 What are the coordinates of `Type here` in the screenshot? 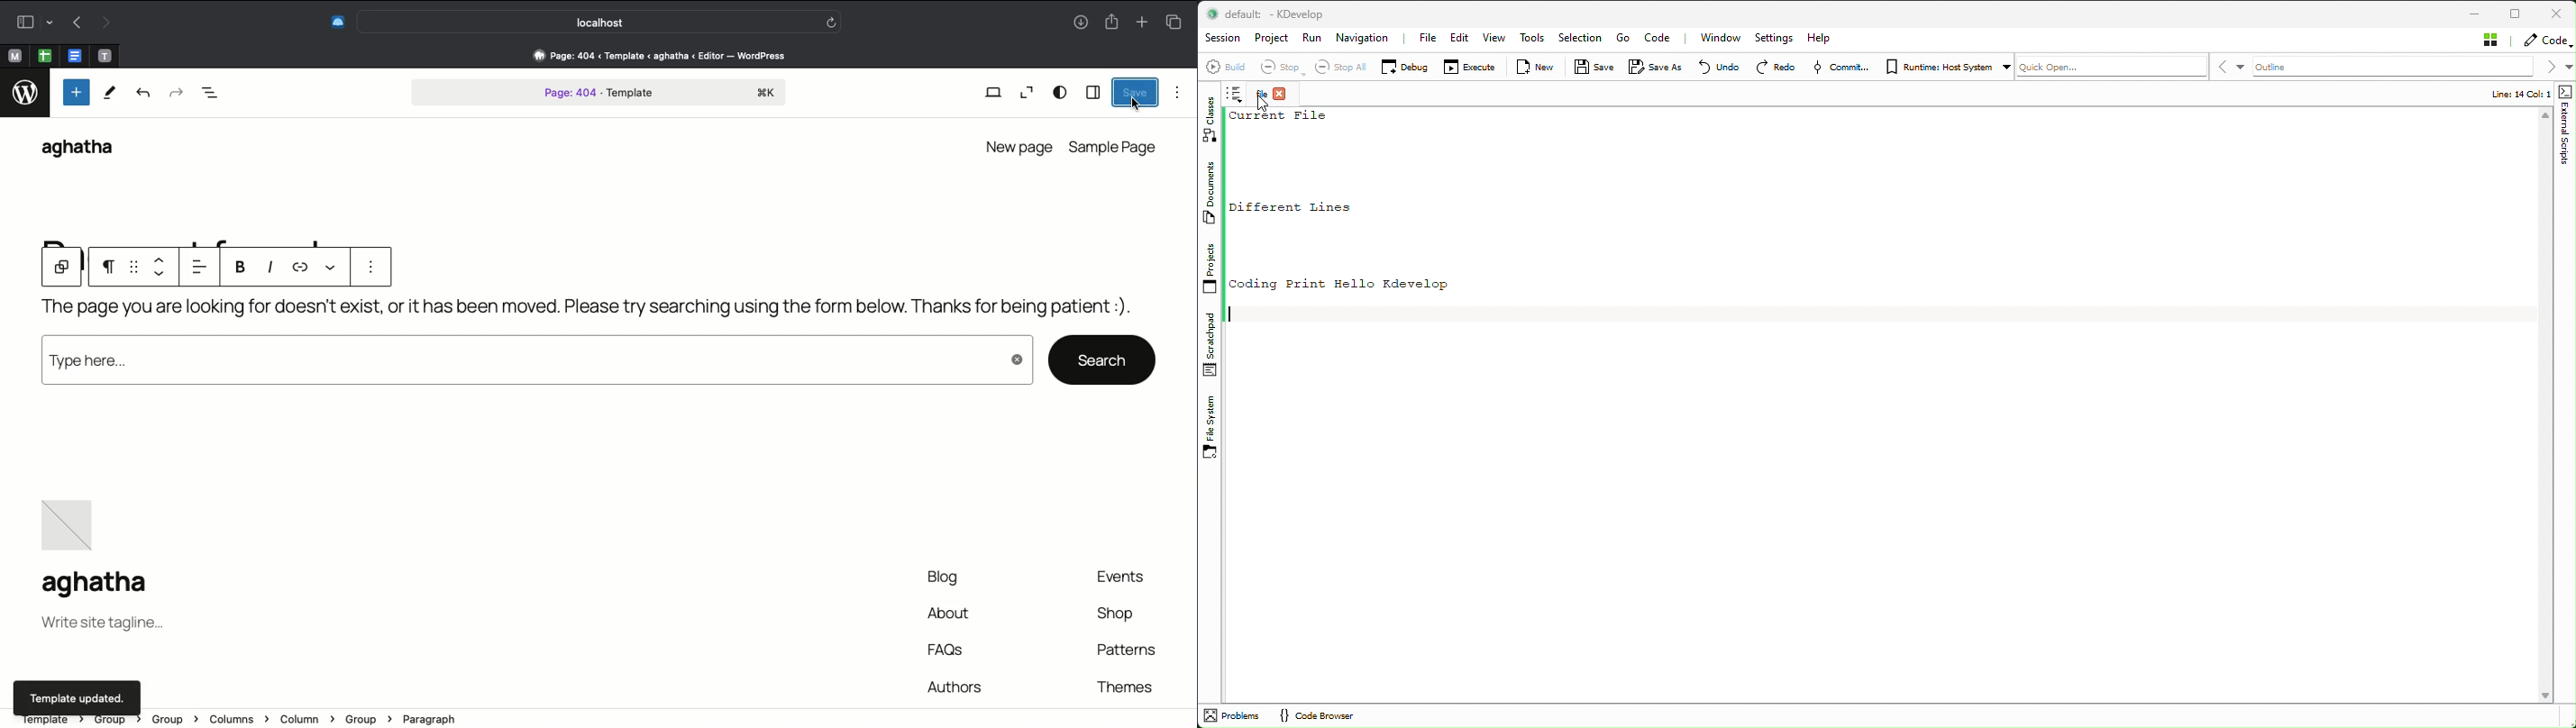 It's located at (535, 365).